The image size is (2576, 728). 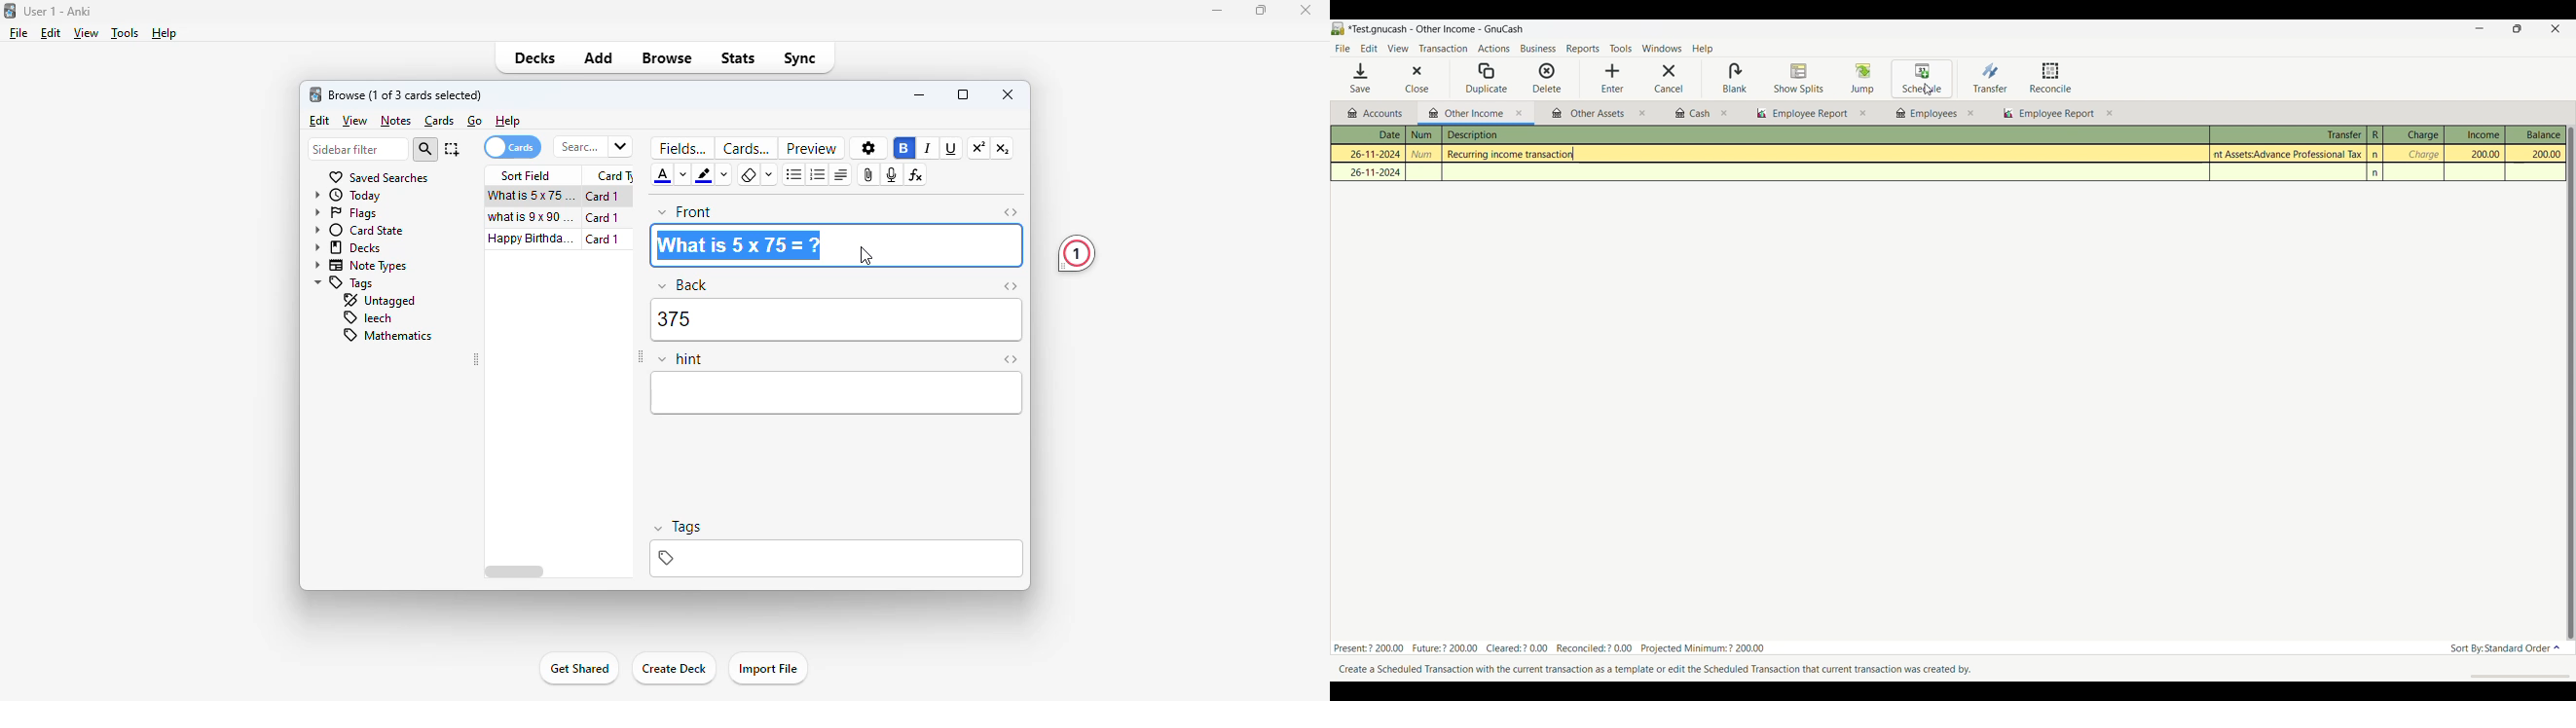 I want to click on happy birthday song!!!.mp3, so click(x=530, y=239).